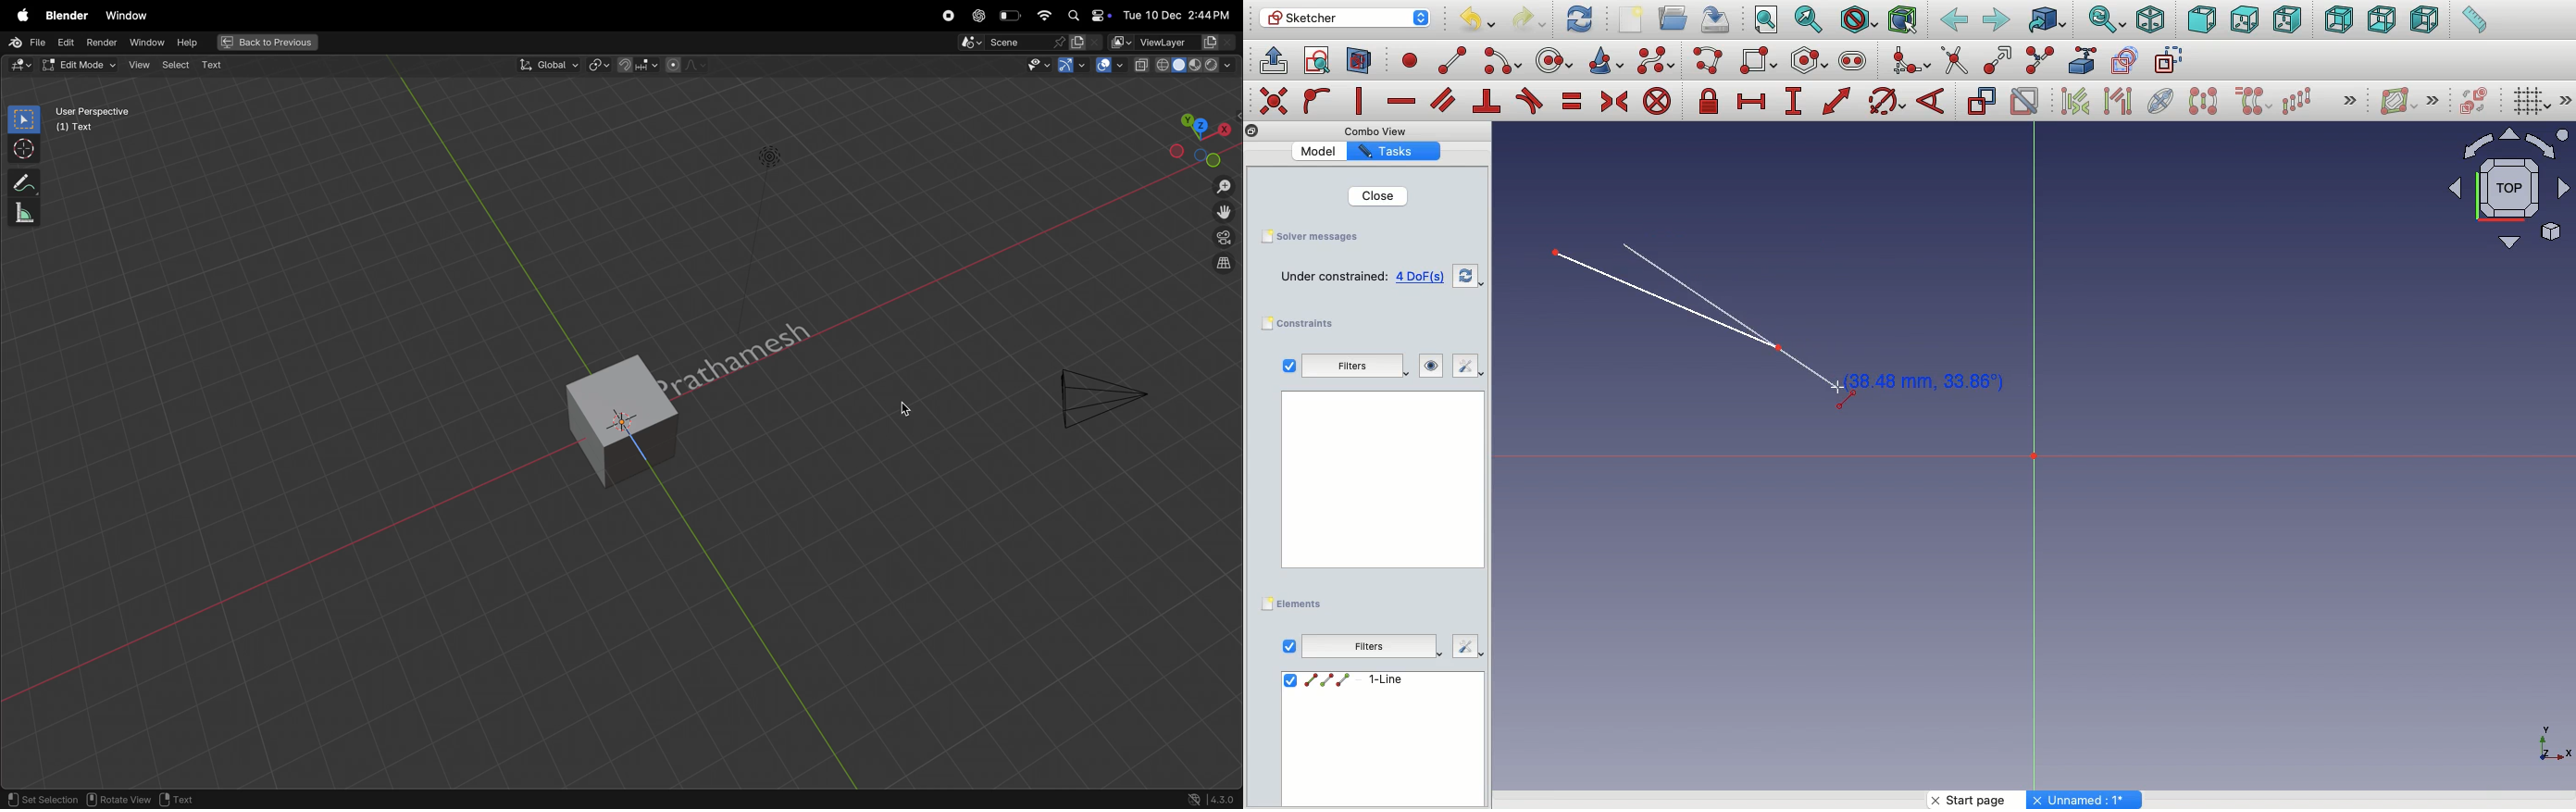 This screenshot has height=812, width=2576. Describe the element at coordinates (28, 41) in the screenshot. I see `File` at that location.